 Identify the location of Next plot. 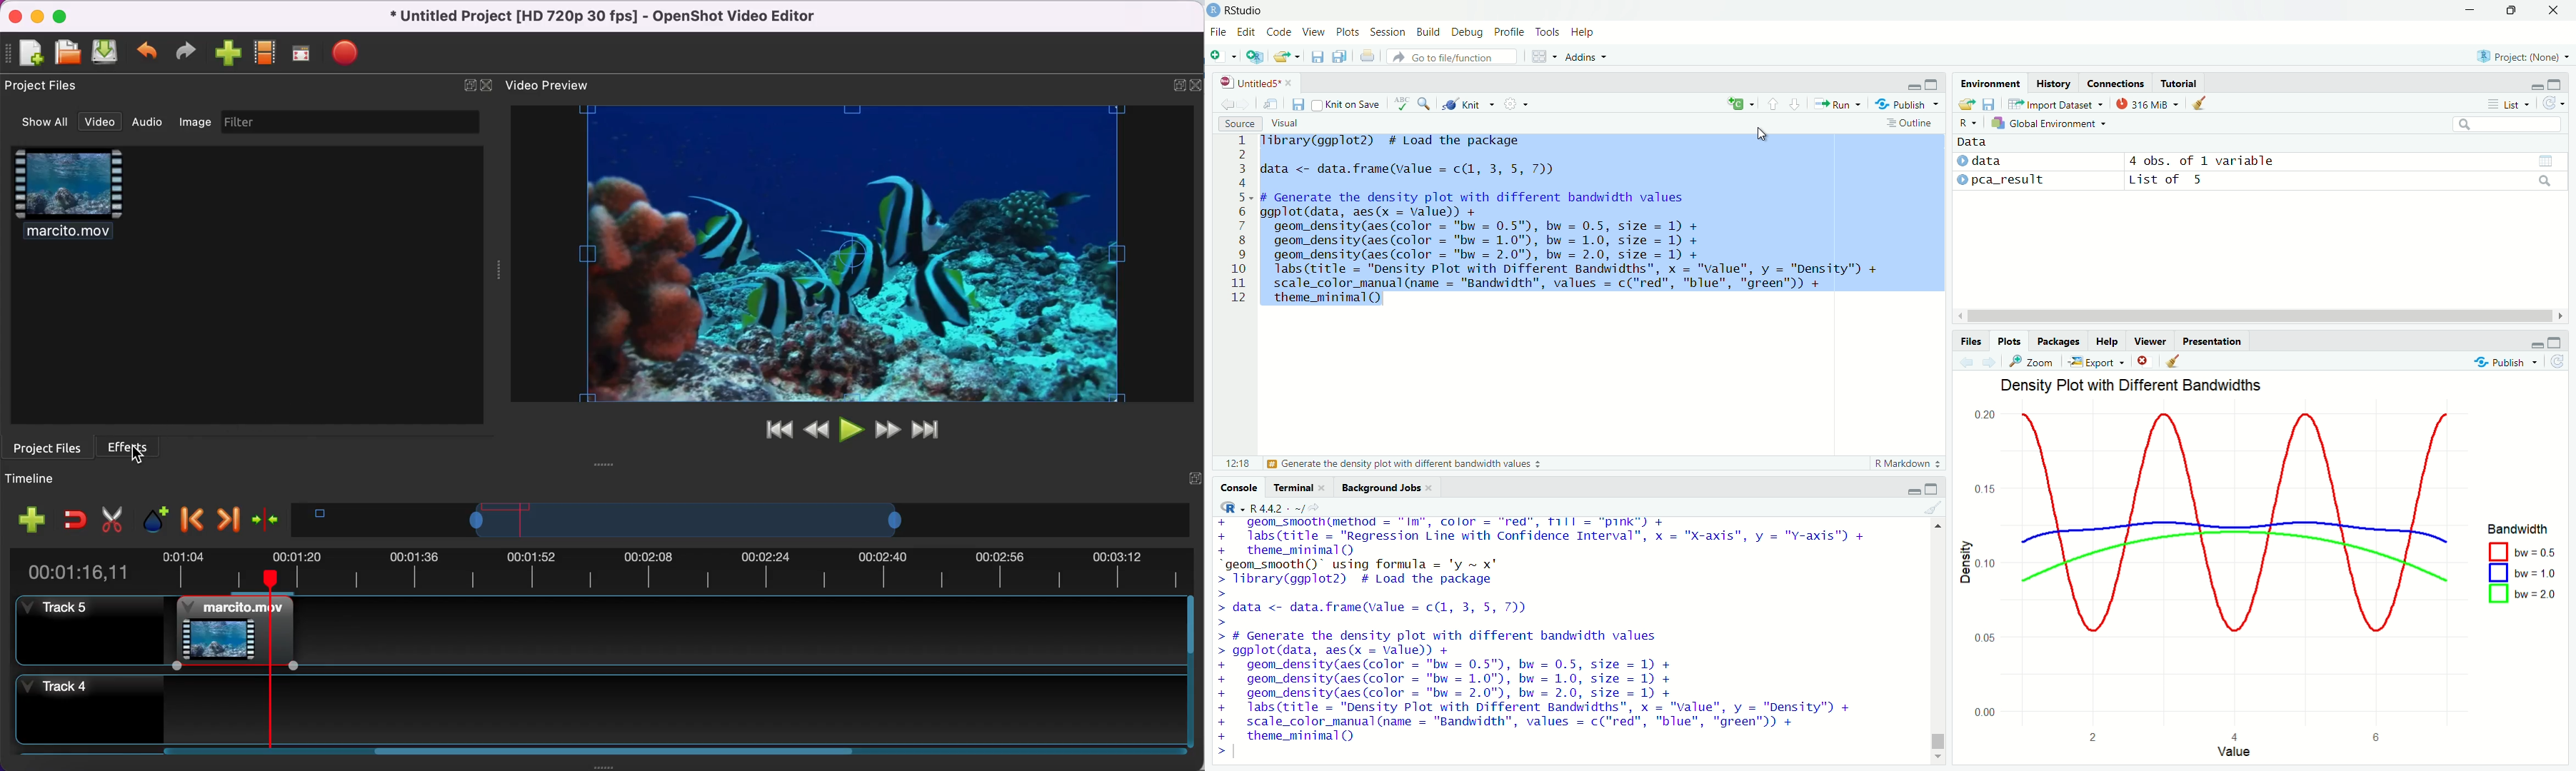
(1988, 362).